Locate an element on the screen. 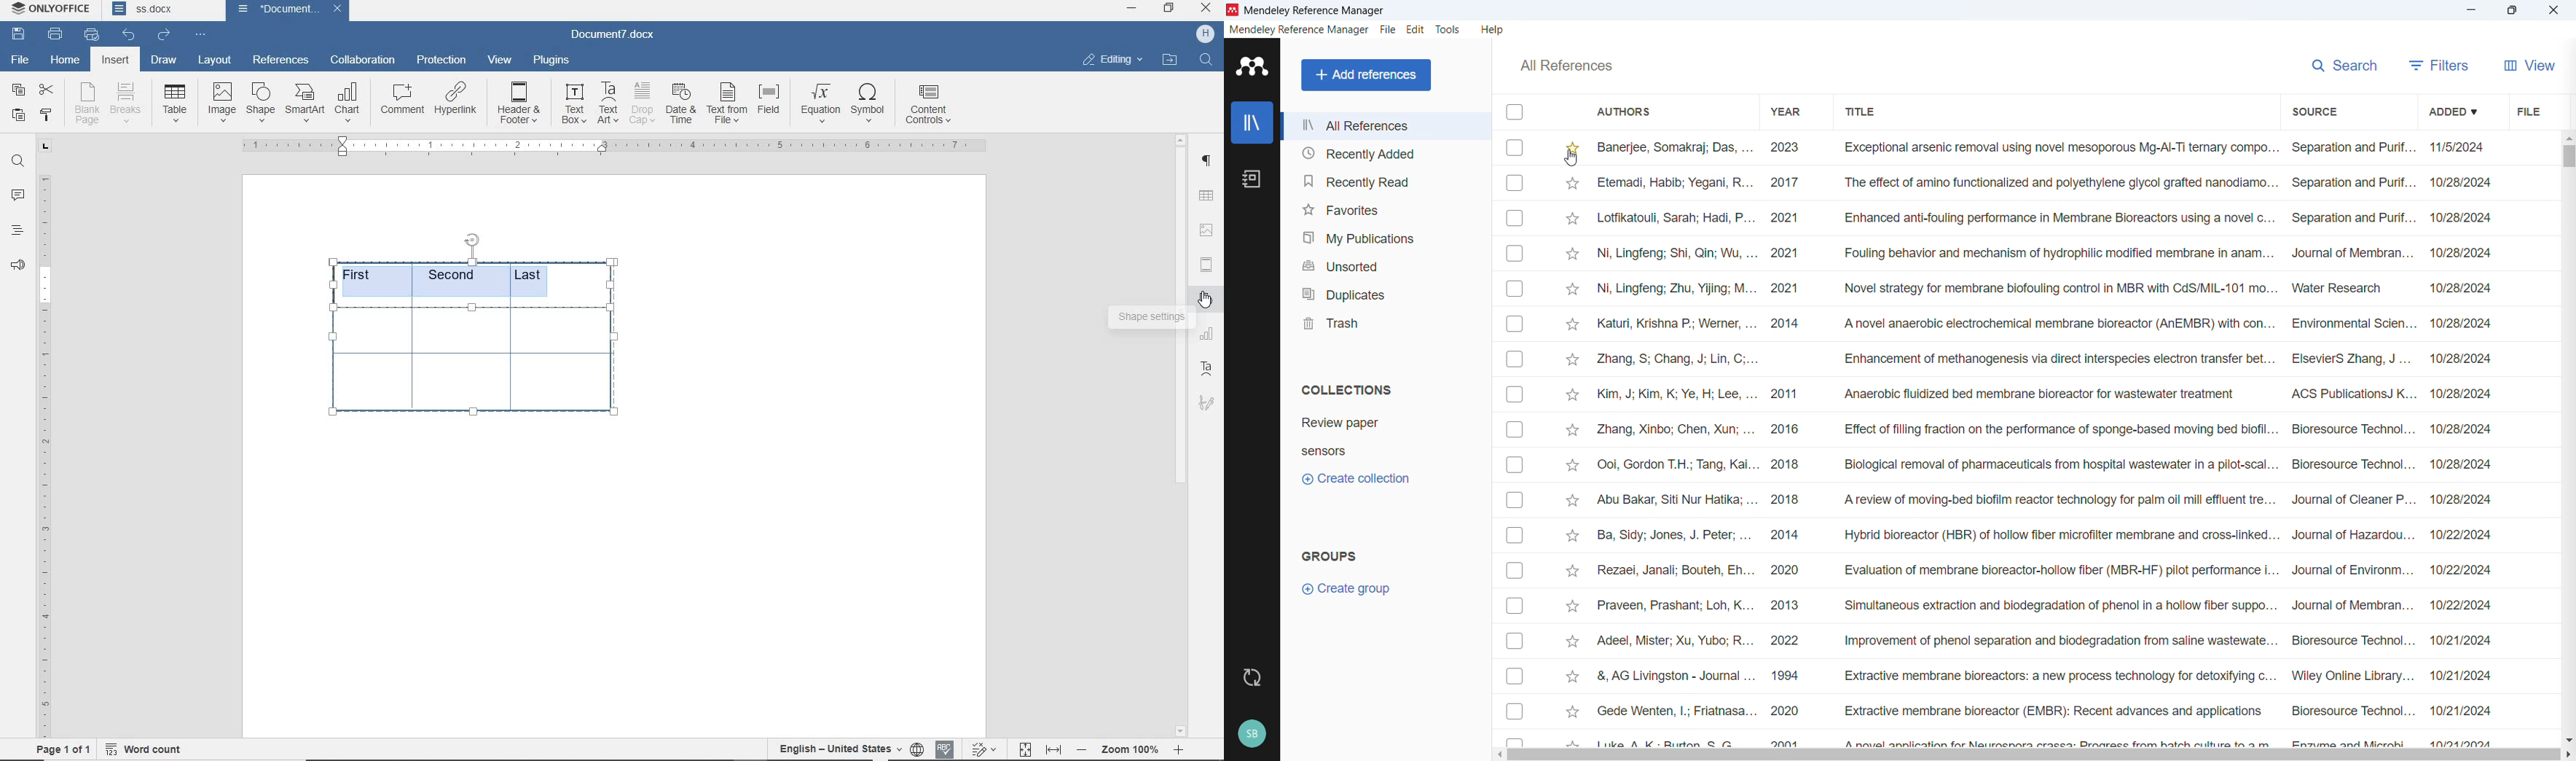  Title of individual entries  is located at coordinates (2059, 441).